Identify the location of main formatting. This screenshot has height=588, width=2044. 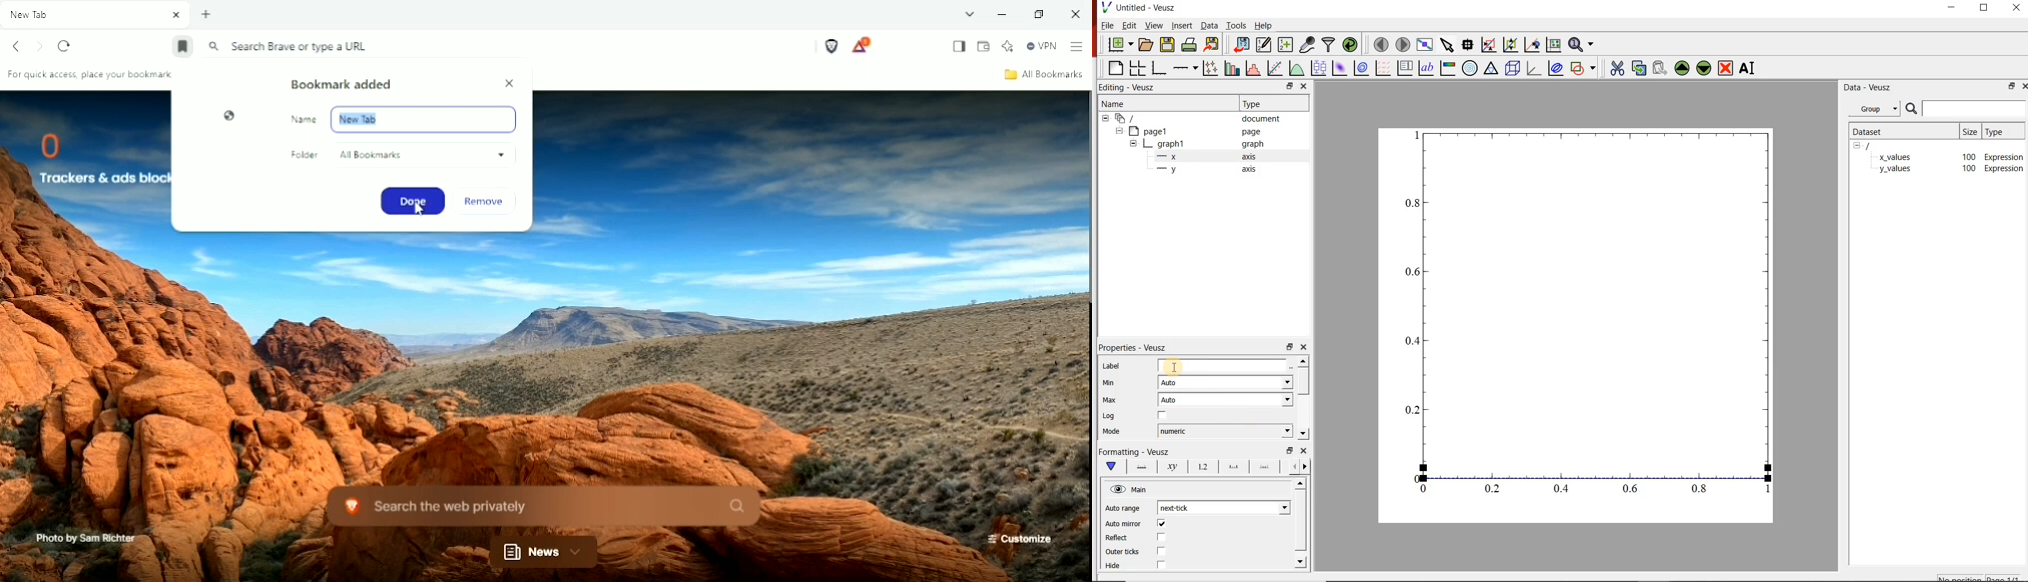
(1112, 467).